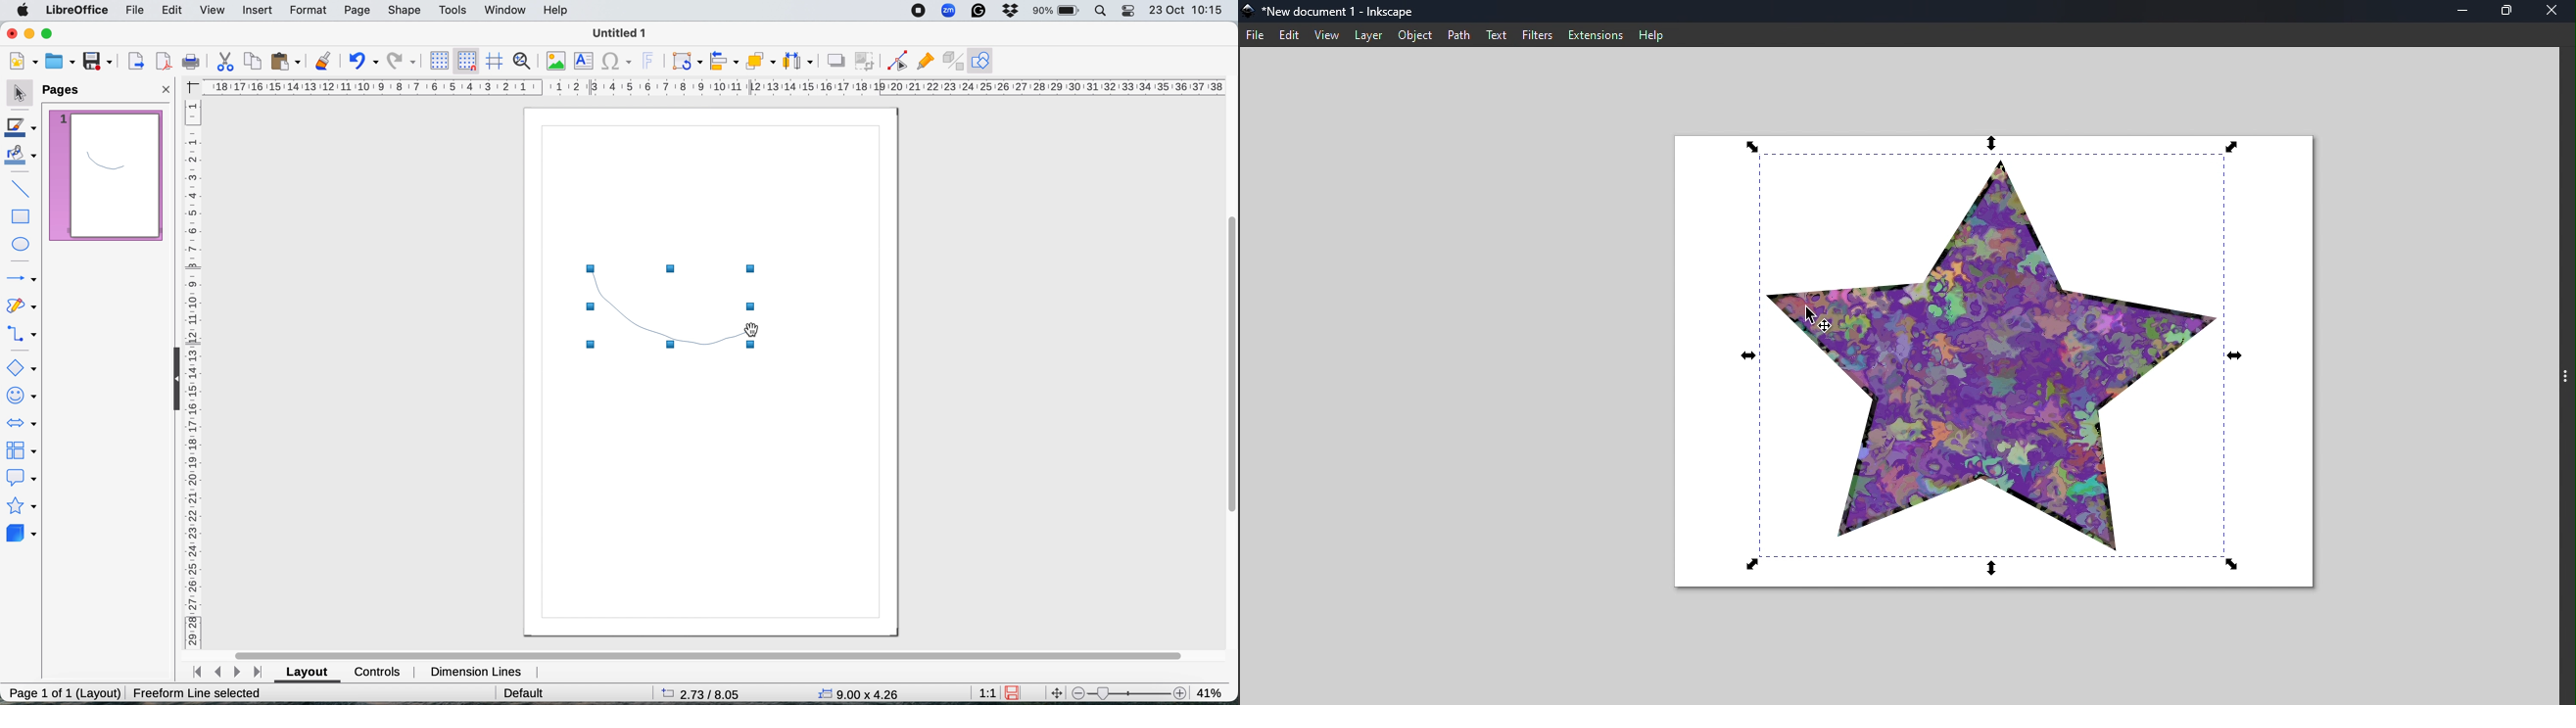  Describe the element at coordinates (1370, 34) in the screenshot. I see `Layer` at that location.